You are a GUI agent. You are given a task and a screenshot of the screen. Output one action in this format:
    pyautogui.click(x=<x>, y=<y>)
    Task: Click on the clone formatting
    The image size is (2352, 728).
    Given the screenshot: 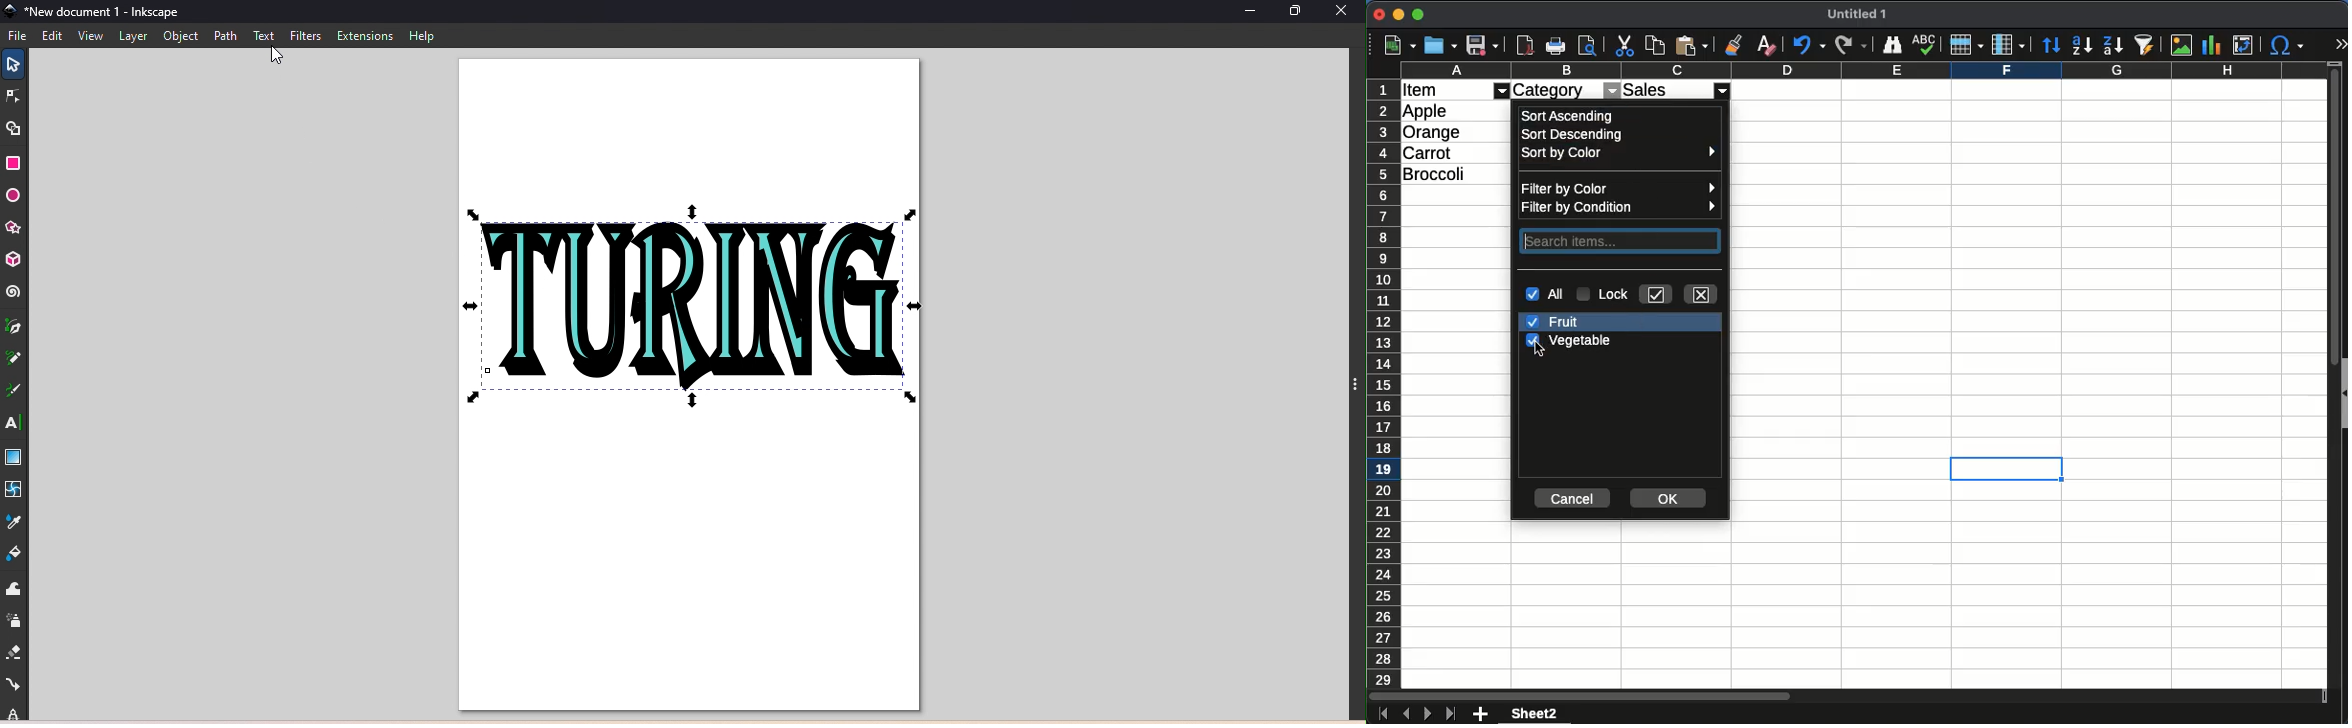 What is the action you would take?
    pyautogui.click(x=1733, y=45)
    